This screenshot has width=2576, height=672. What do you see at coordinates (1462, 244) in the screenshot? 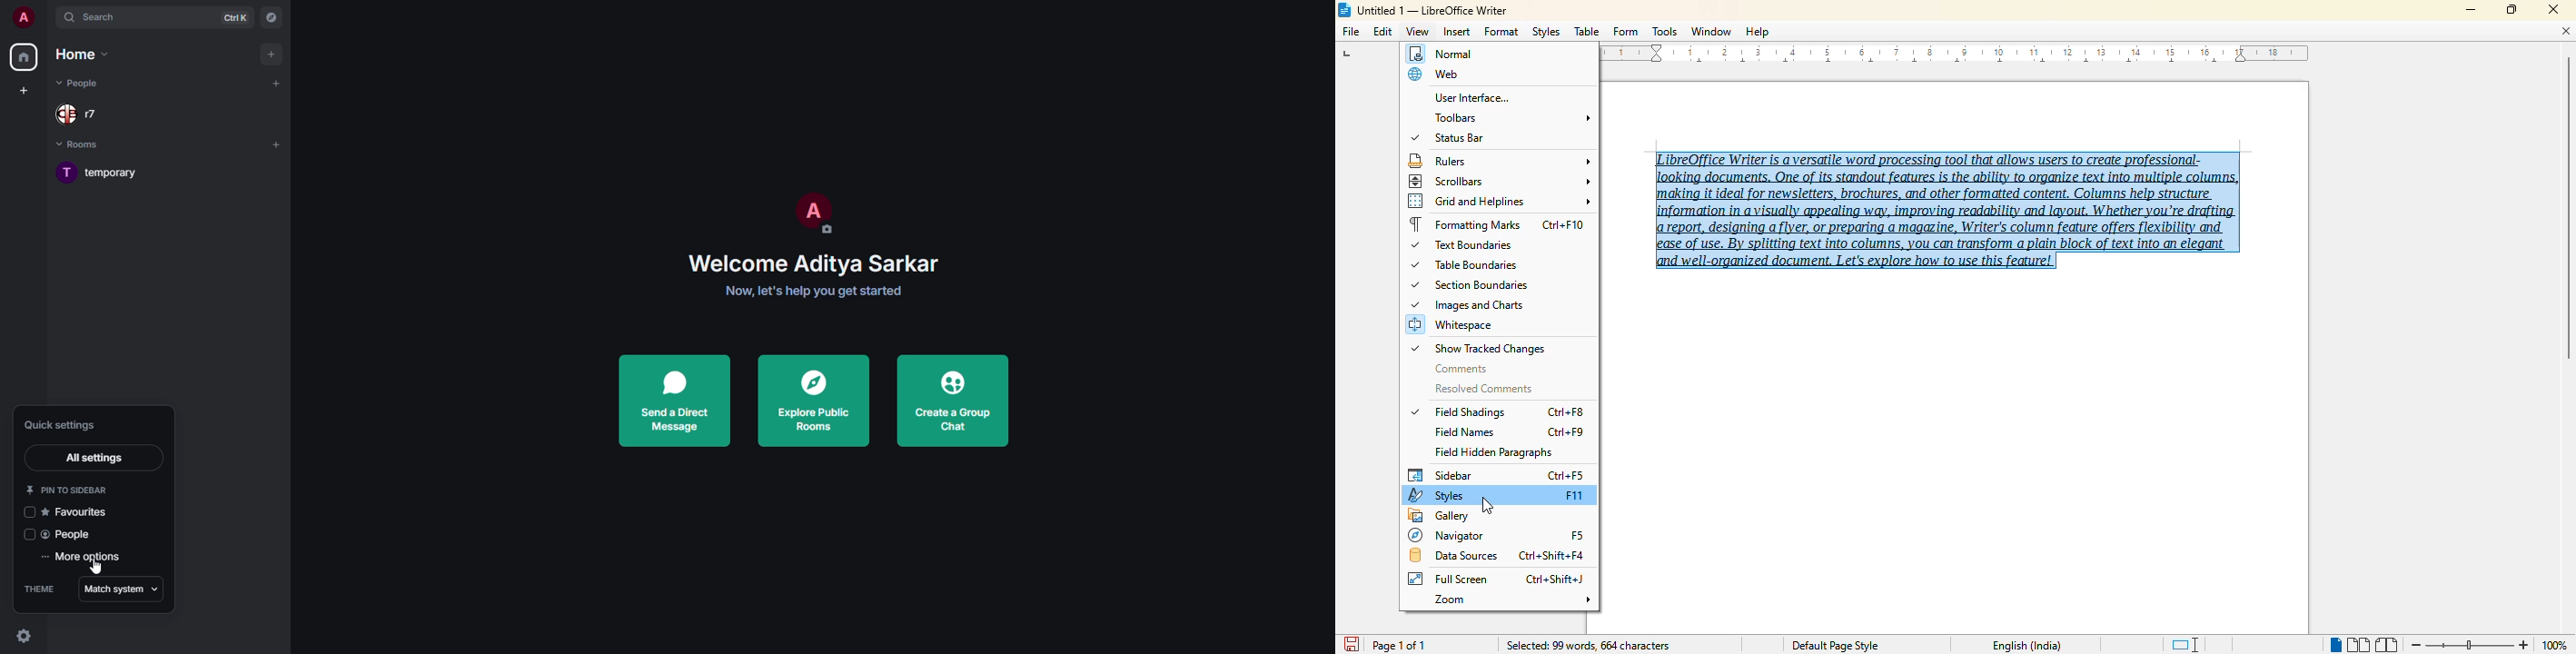
I see `text boundaries` at bounding box center [1462, 244].